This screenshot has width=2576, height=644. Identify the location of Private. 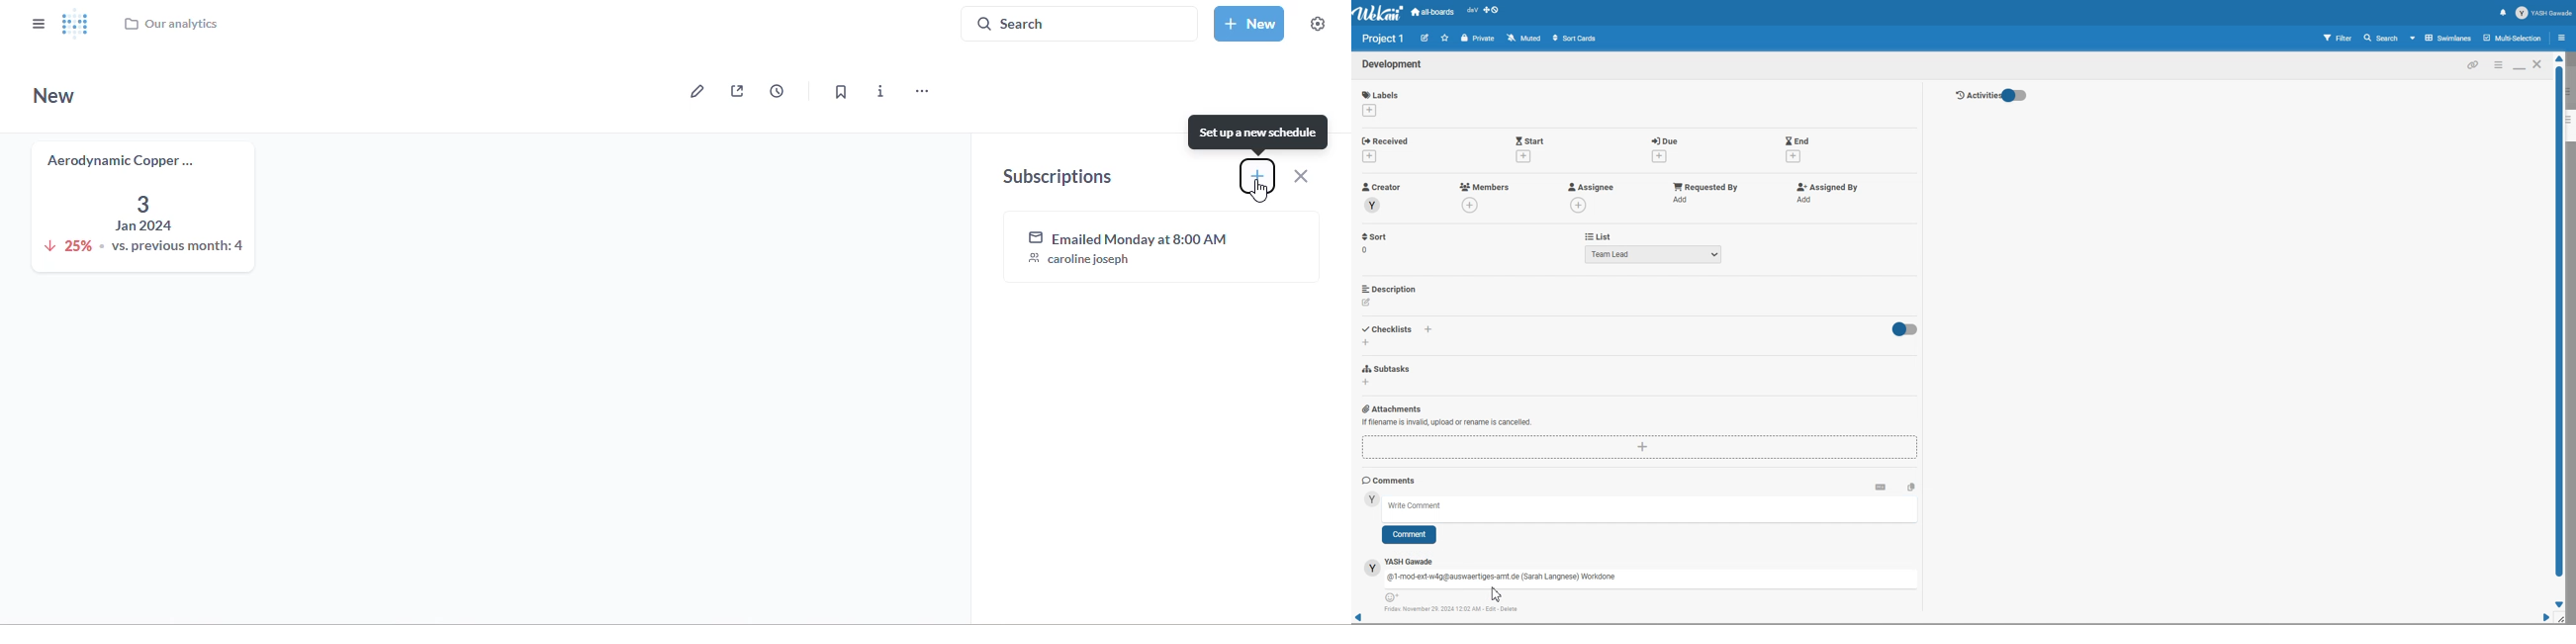
(1478, 38).